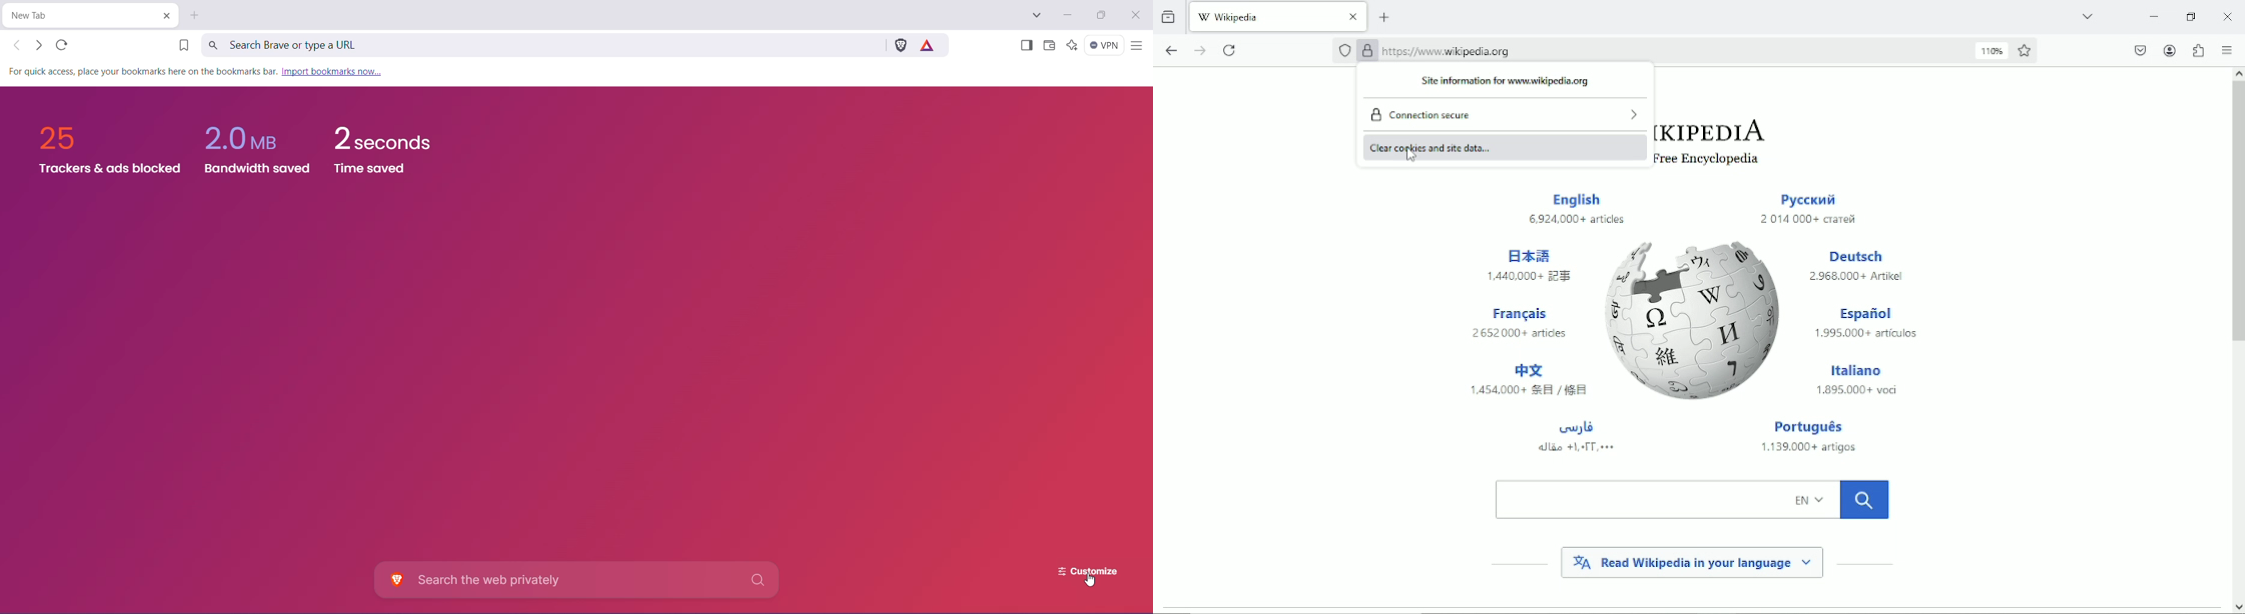 This screenshot has height=616, width=2268. I want to click on restore down, so click(2192, 16).